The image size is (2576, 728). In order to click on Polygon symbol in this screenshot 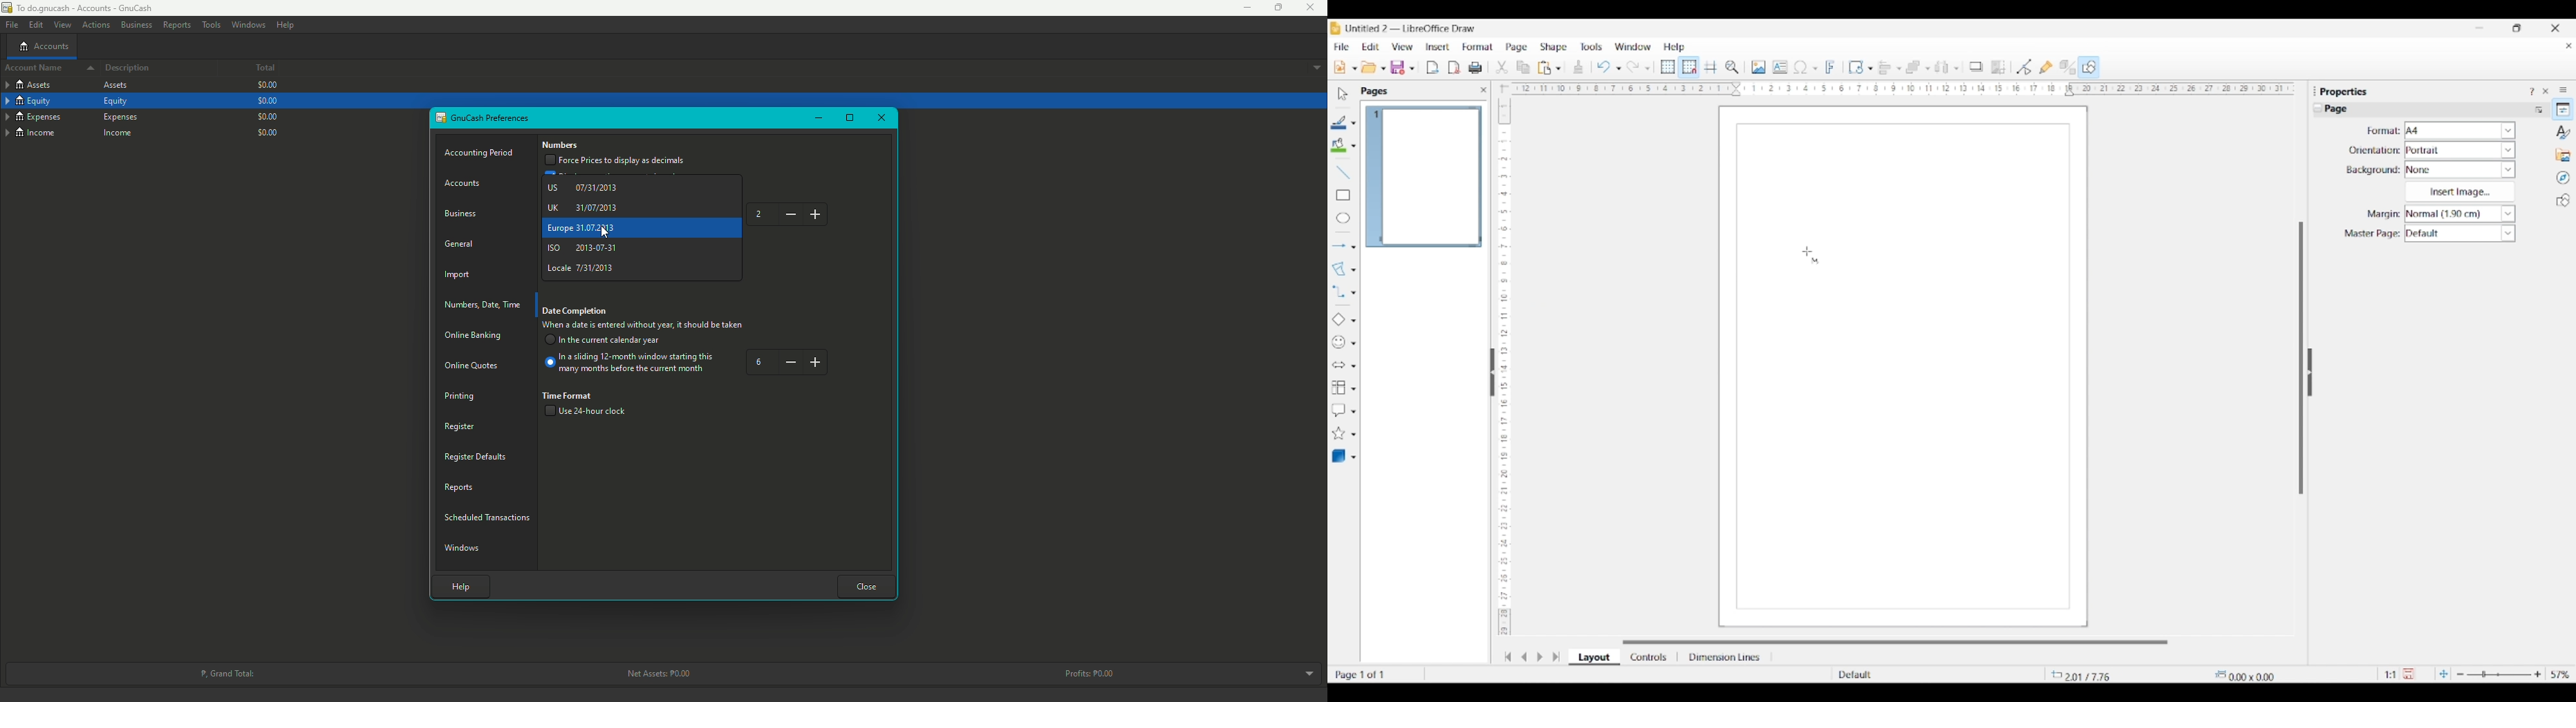, I will do `click(1816, 261)`.